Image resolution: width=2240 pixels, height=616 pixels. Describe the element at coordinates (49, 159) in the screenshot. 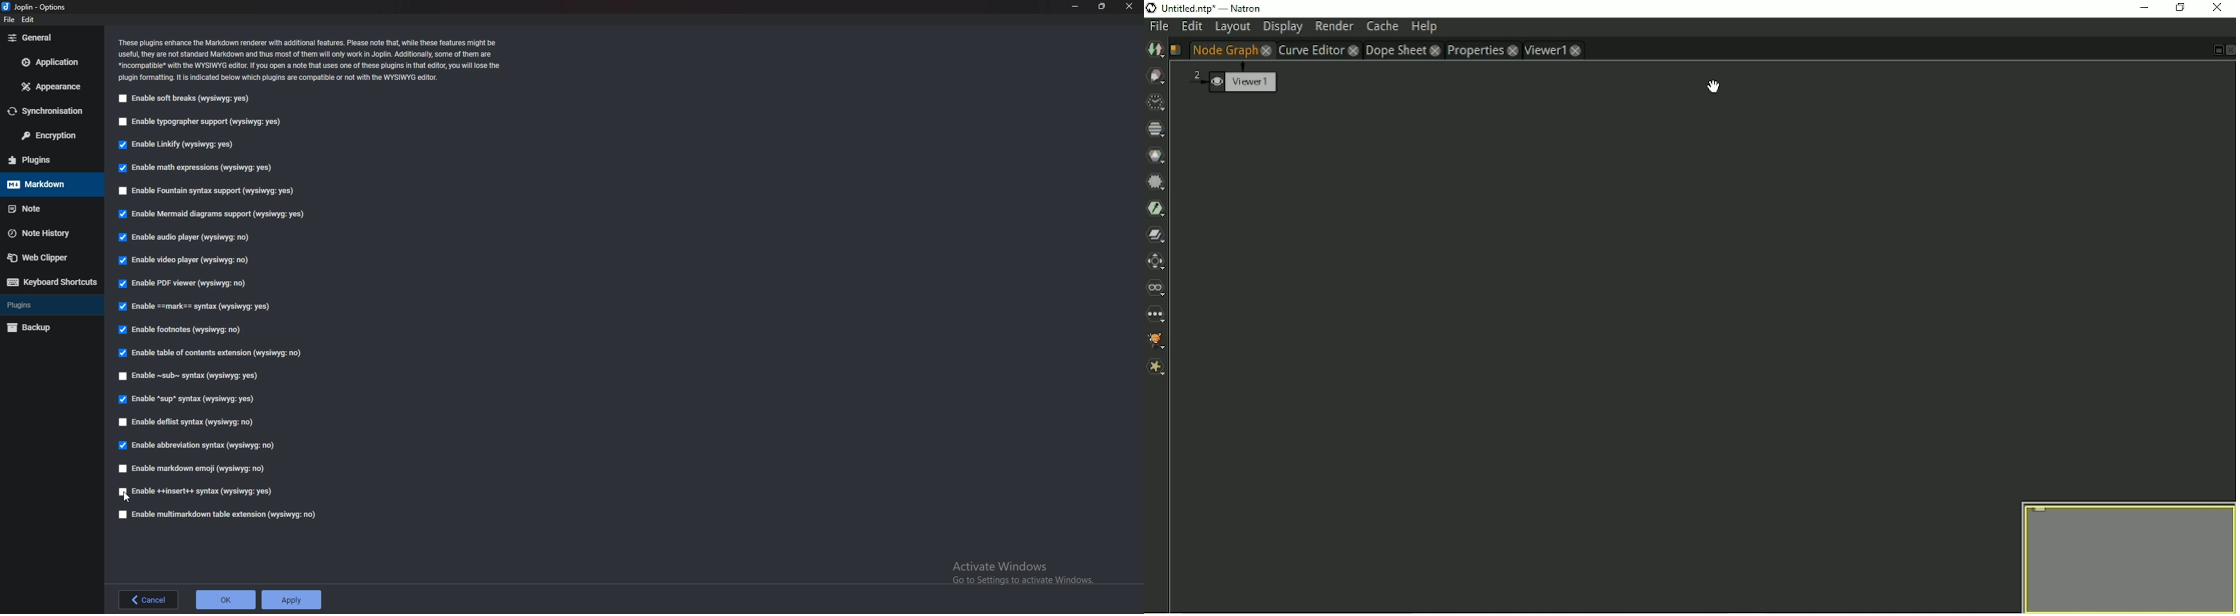

I see `plugins` at that location.